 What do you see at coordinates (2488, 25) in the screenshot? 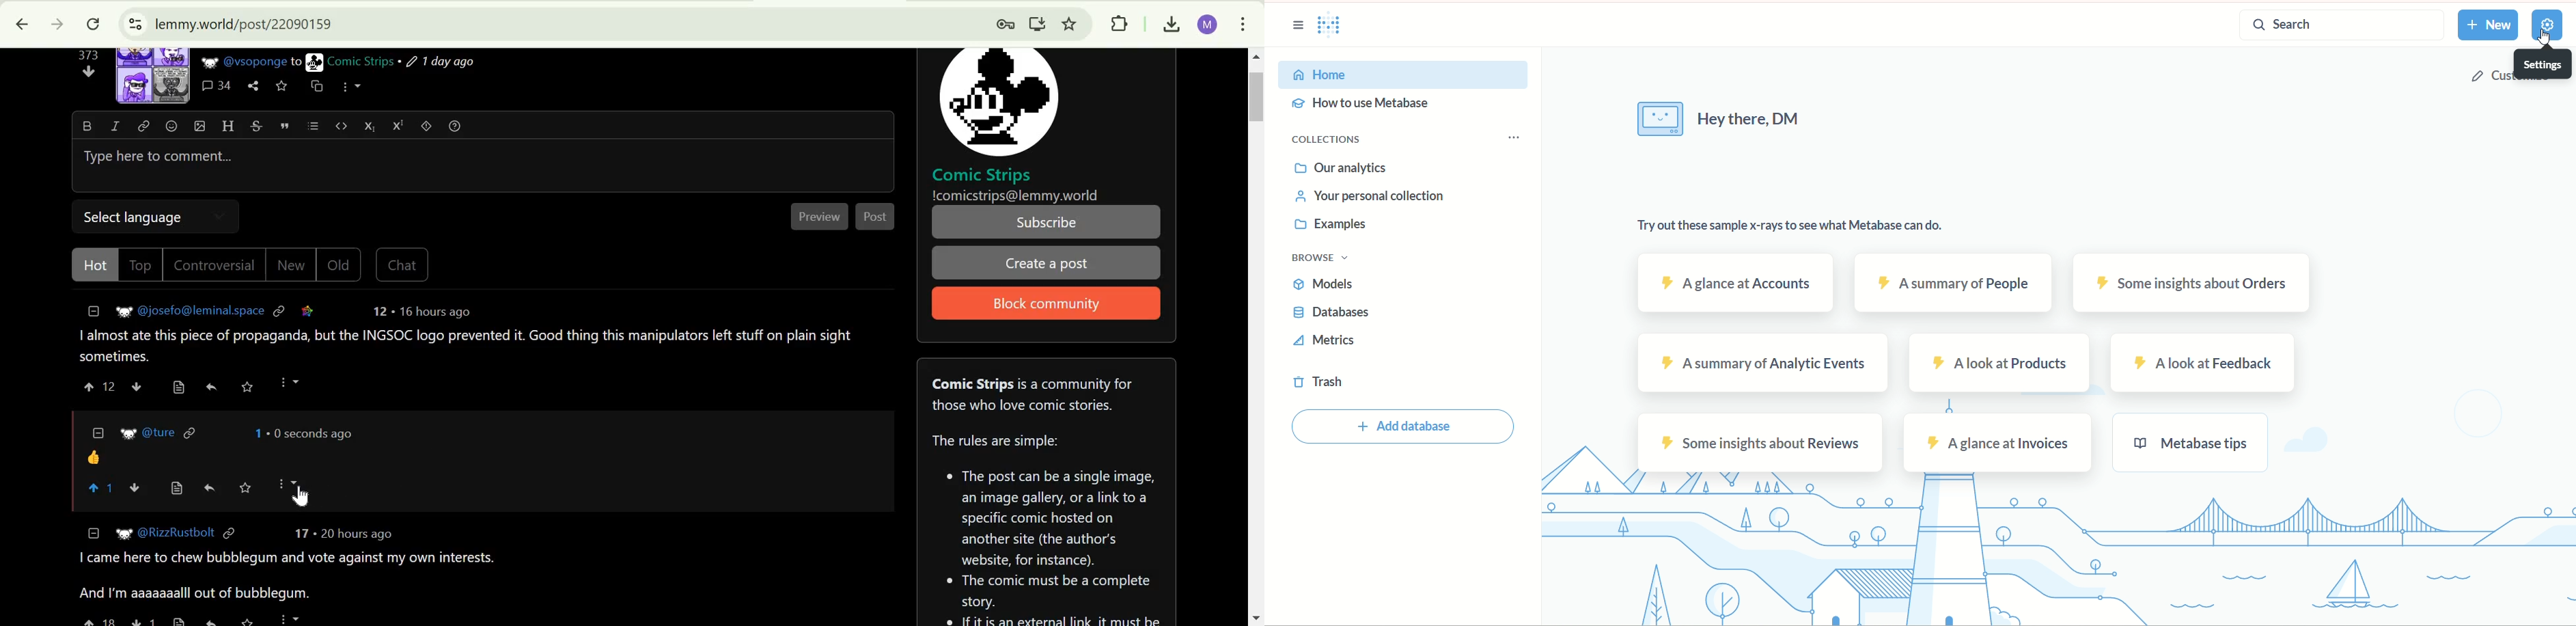
I see `new` at bounding box center [2488, 25].